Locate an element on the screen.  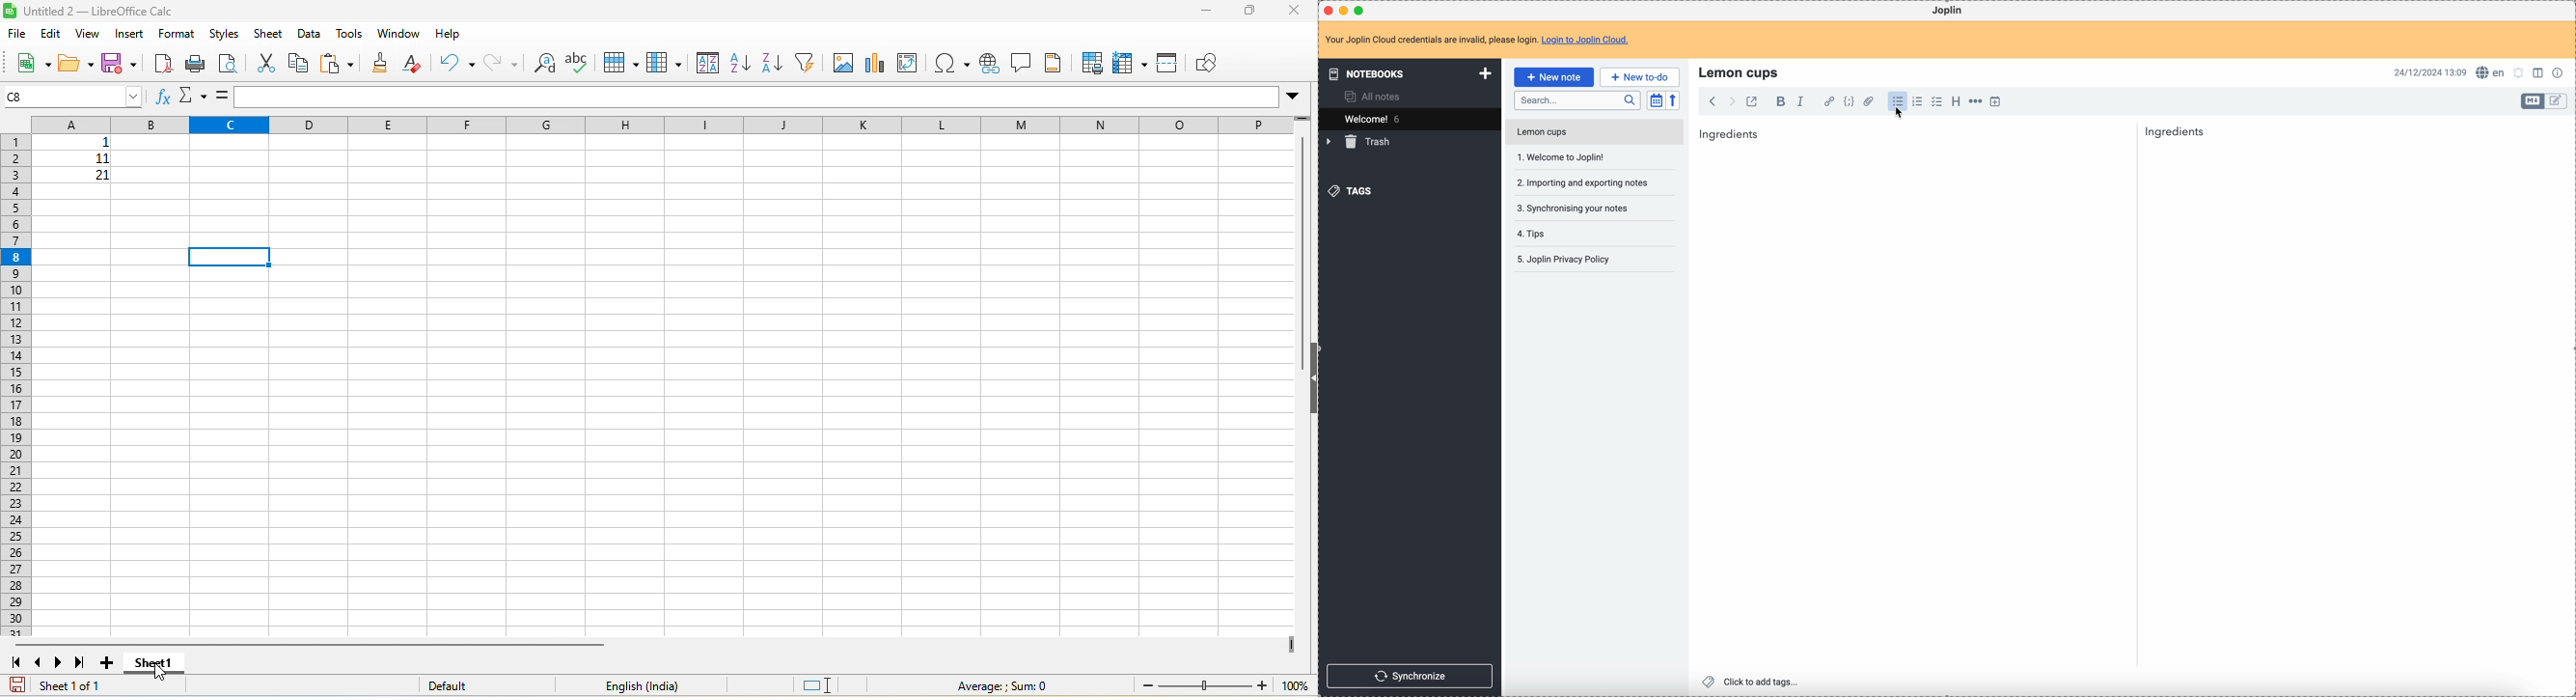
print is located at coordinates (196, 62).